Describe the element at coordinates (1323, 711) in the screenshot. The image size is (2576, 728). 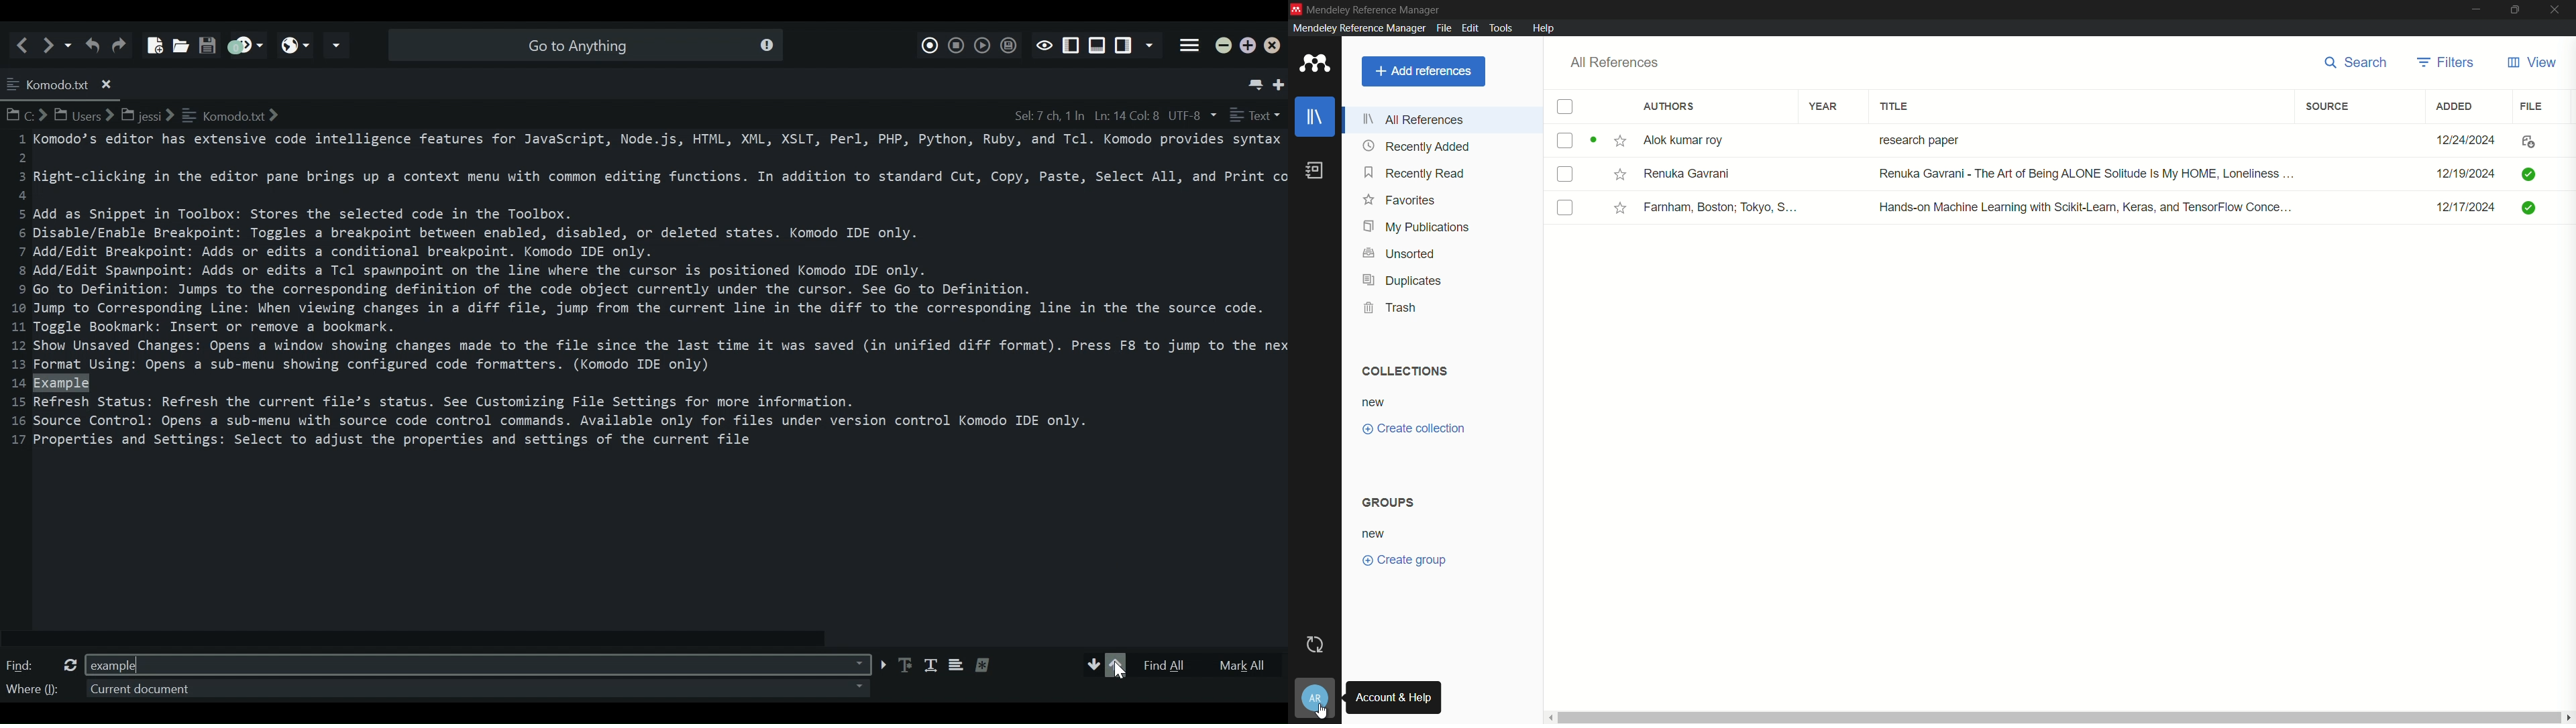
I see `cursor` at that location.